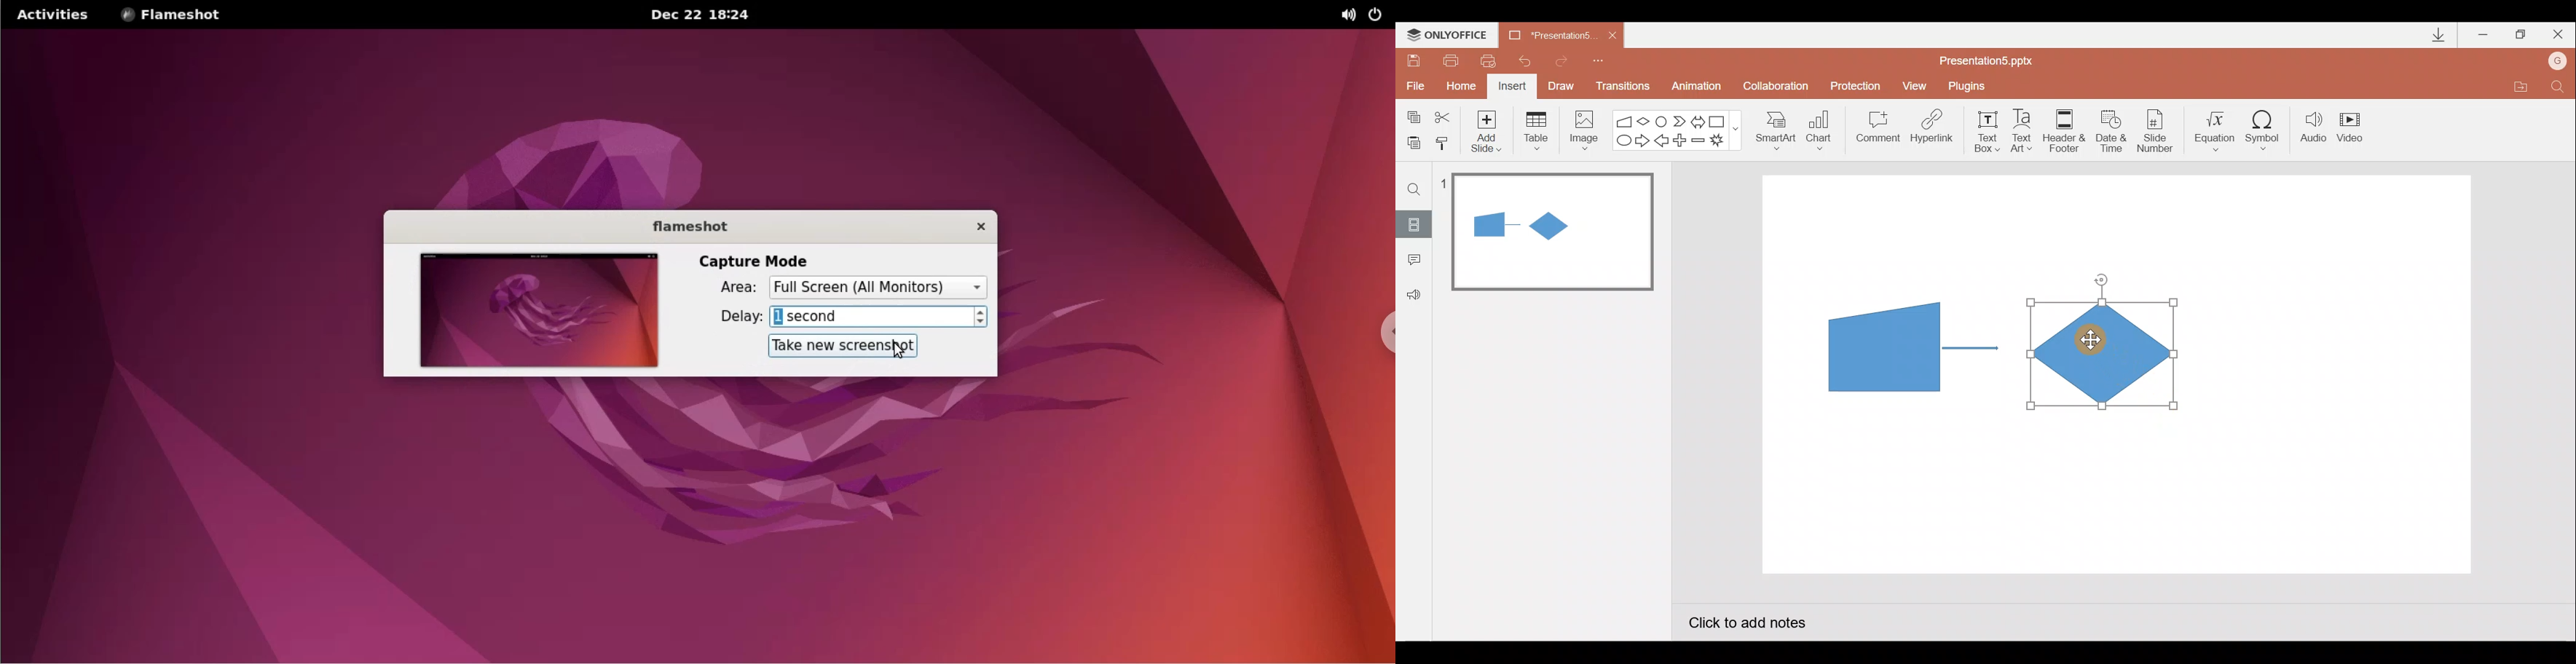 The height and width of the screenshot is (672, 2576). What do you see at coordinates (1458, 83) in the screenshot?
I see `Home` at bounding box center [1458, 83].